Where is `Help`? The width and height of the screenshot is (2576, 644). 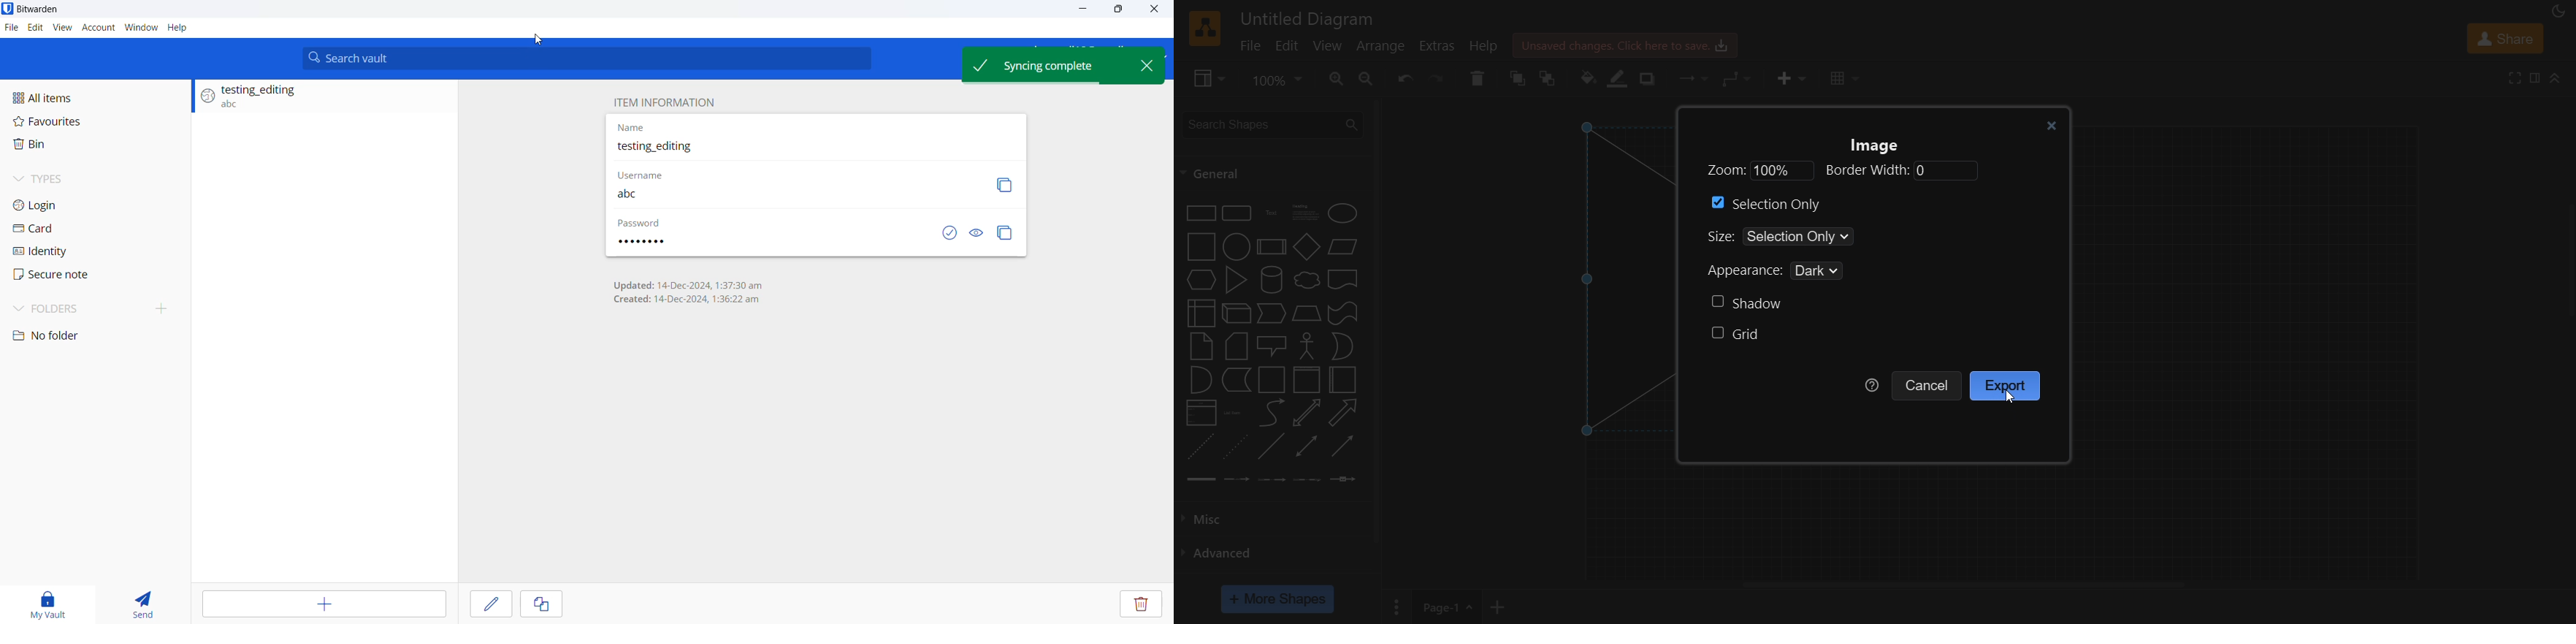
Help is located at coordinates (178, 27).